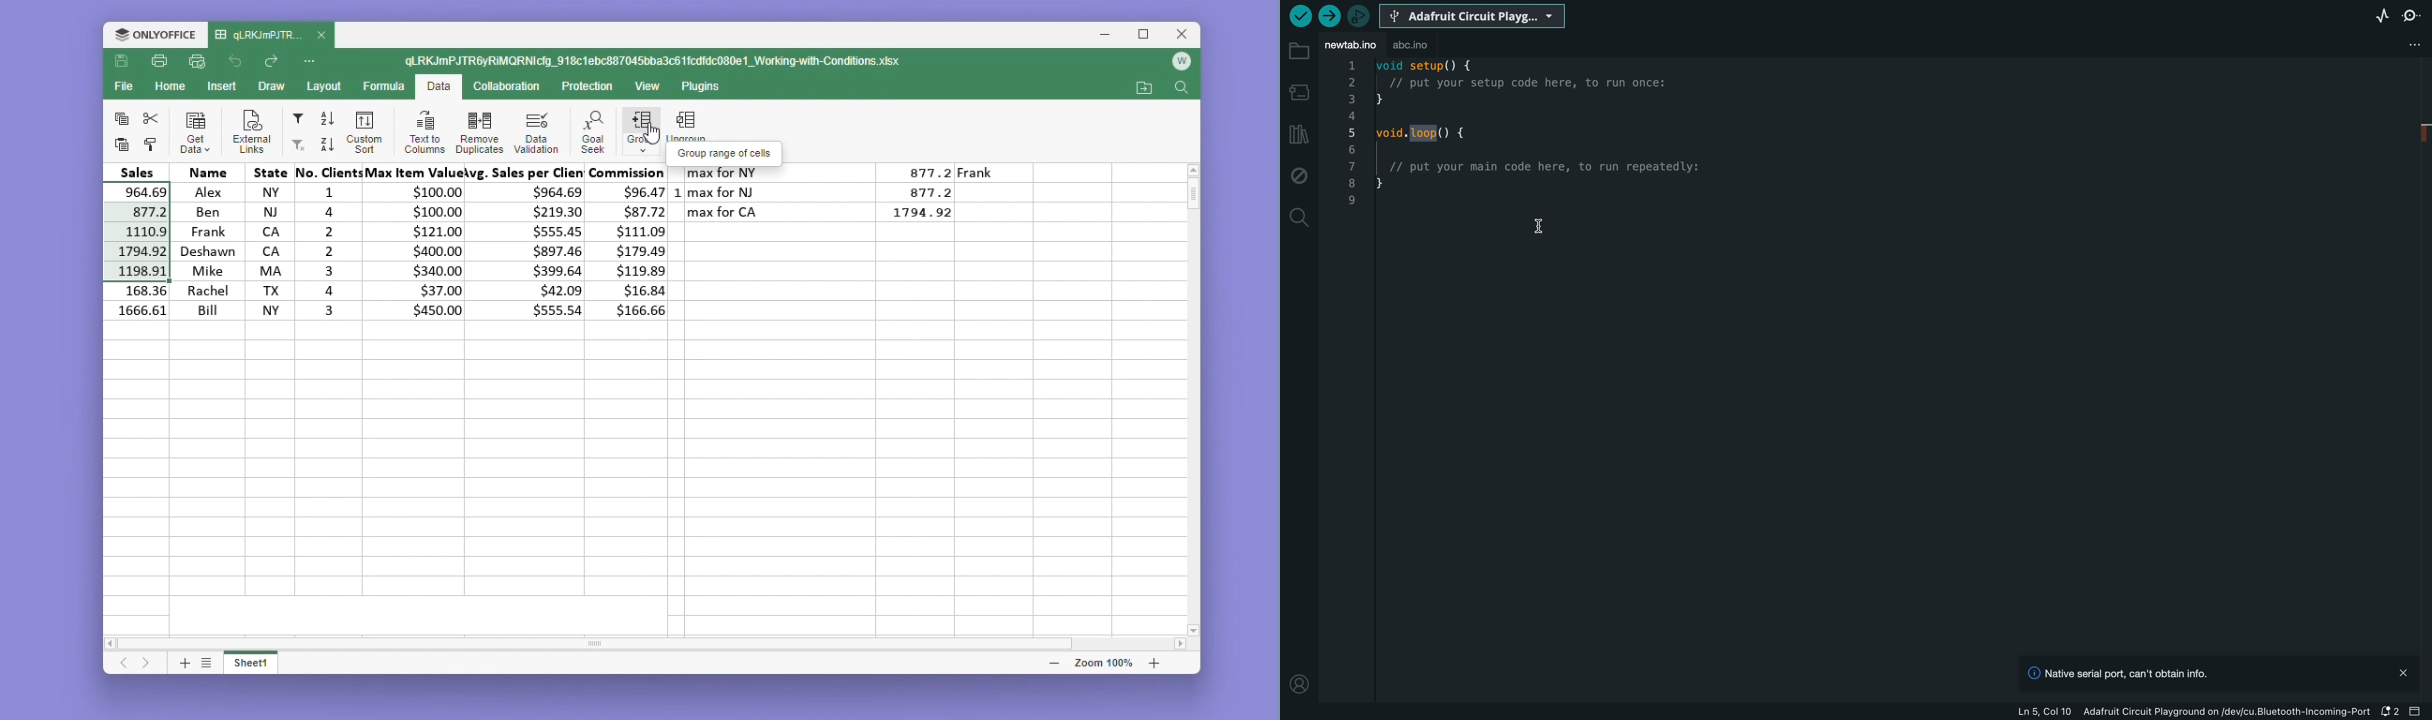 The width and height of the screenshot is (2436, 728). I want to click on File, so click(127, 86).